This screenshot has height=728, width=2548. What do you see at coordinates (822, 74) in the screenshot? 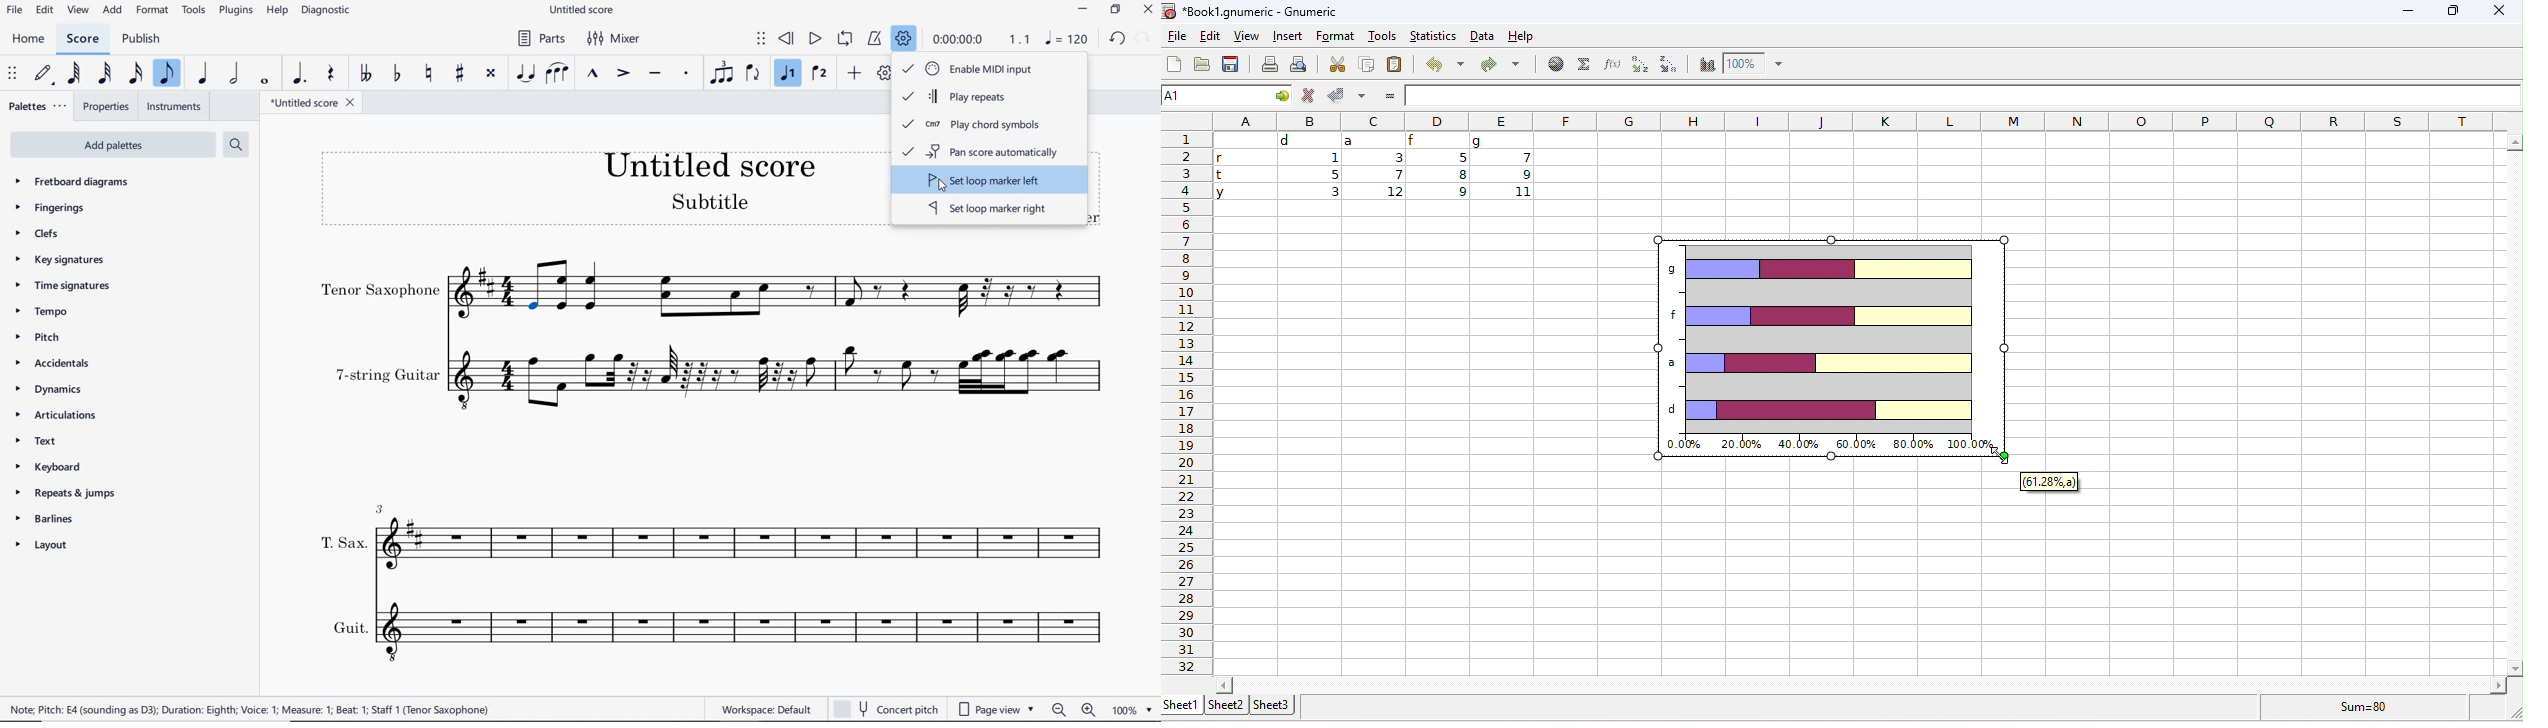
I see `VOICE 2` at bounding box center [822, 74].